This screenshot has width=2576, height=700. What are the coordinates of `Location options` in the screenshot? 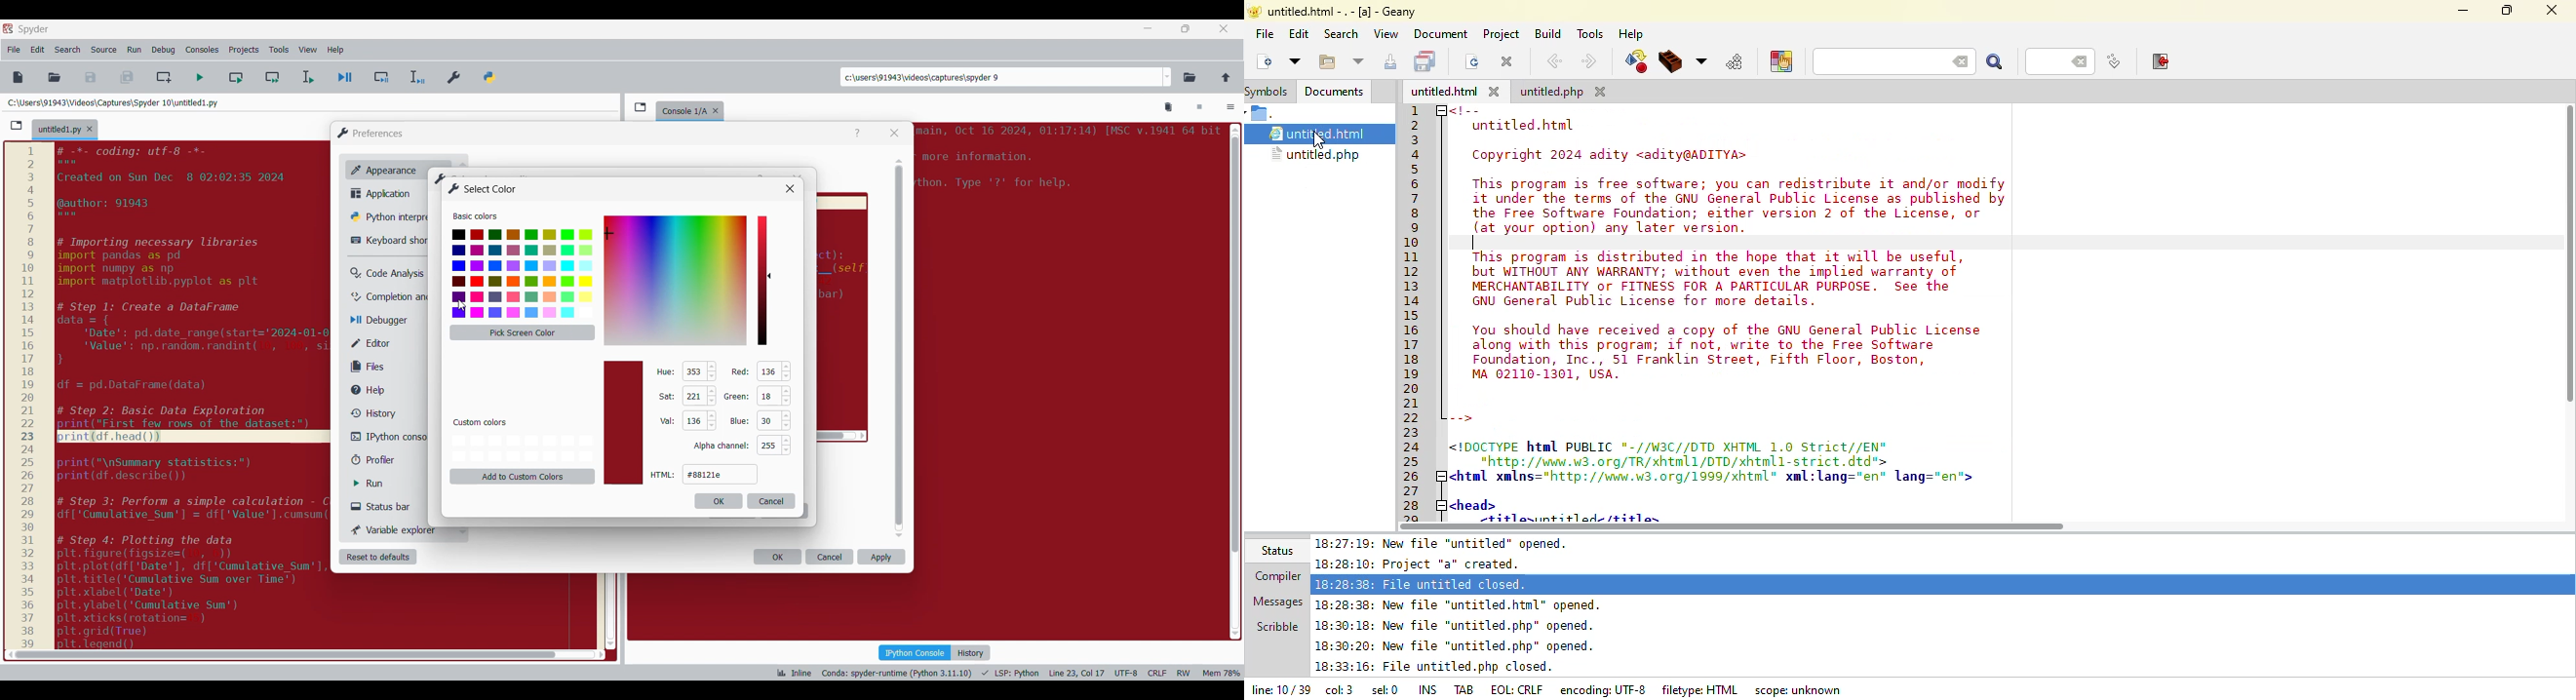 It's located at (1168, 77).